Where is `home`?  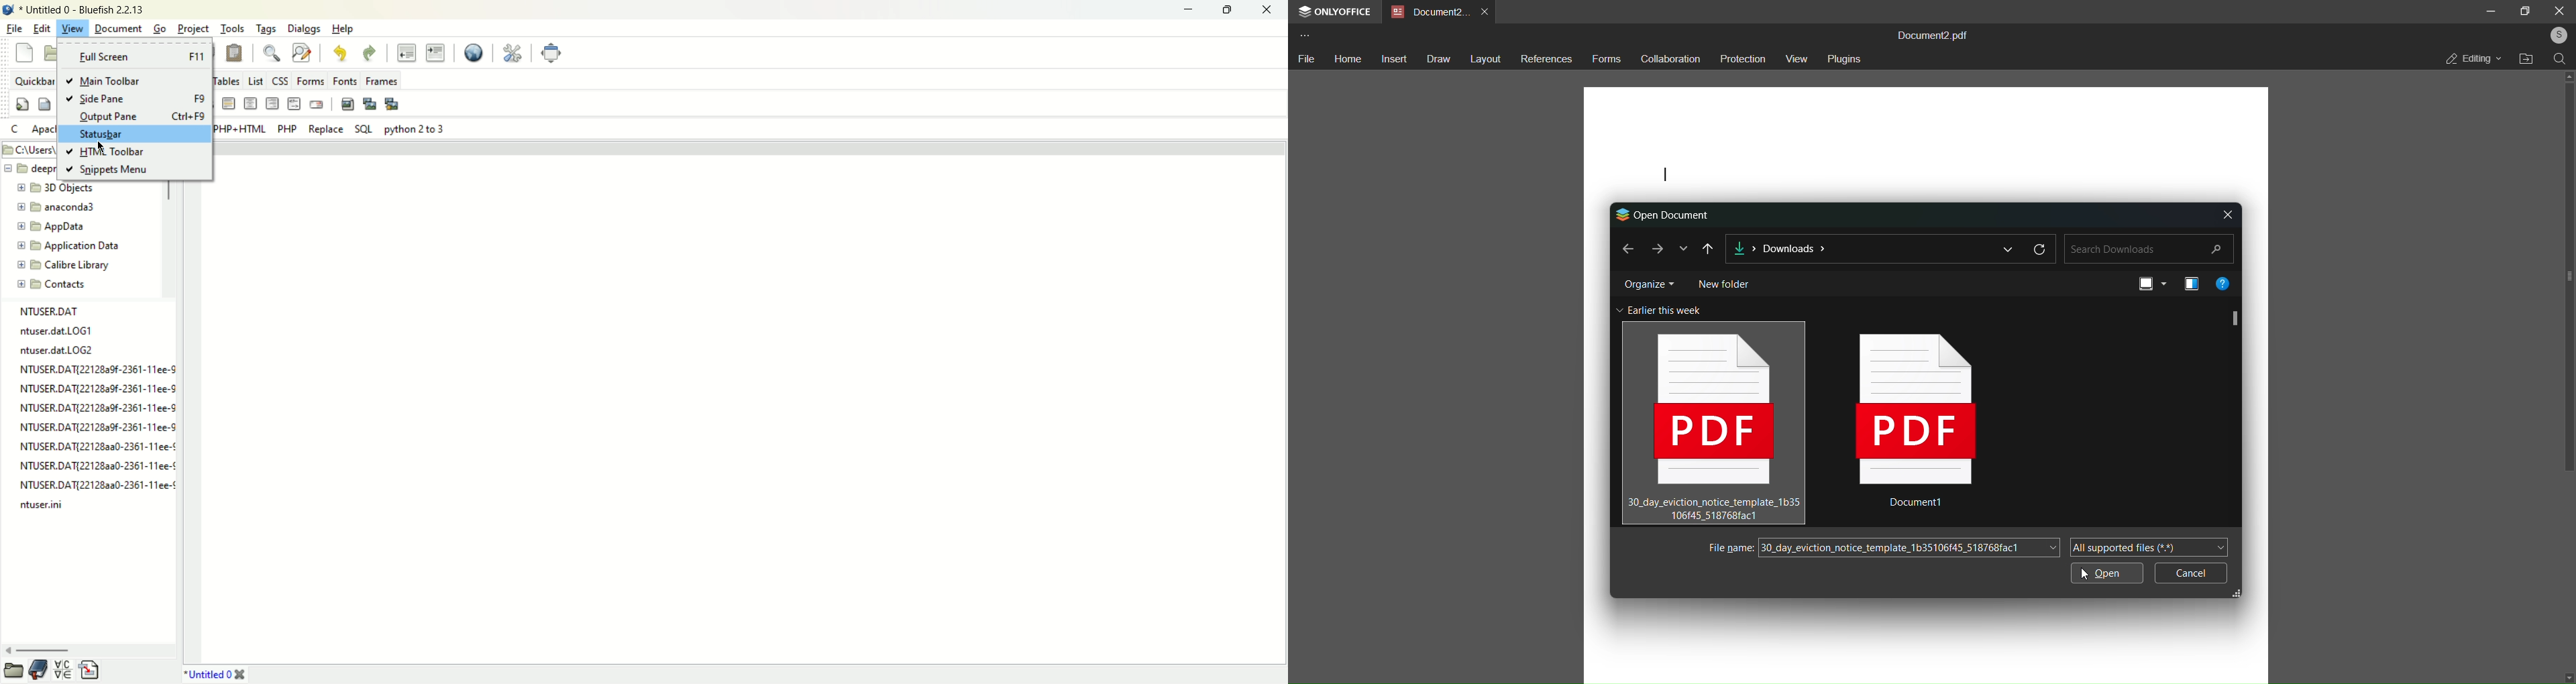 home is located at coordinates (1346, 57).